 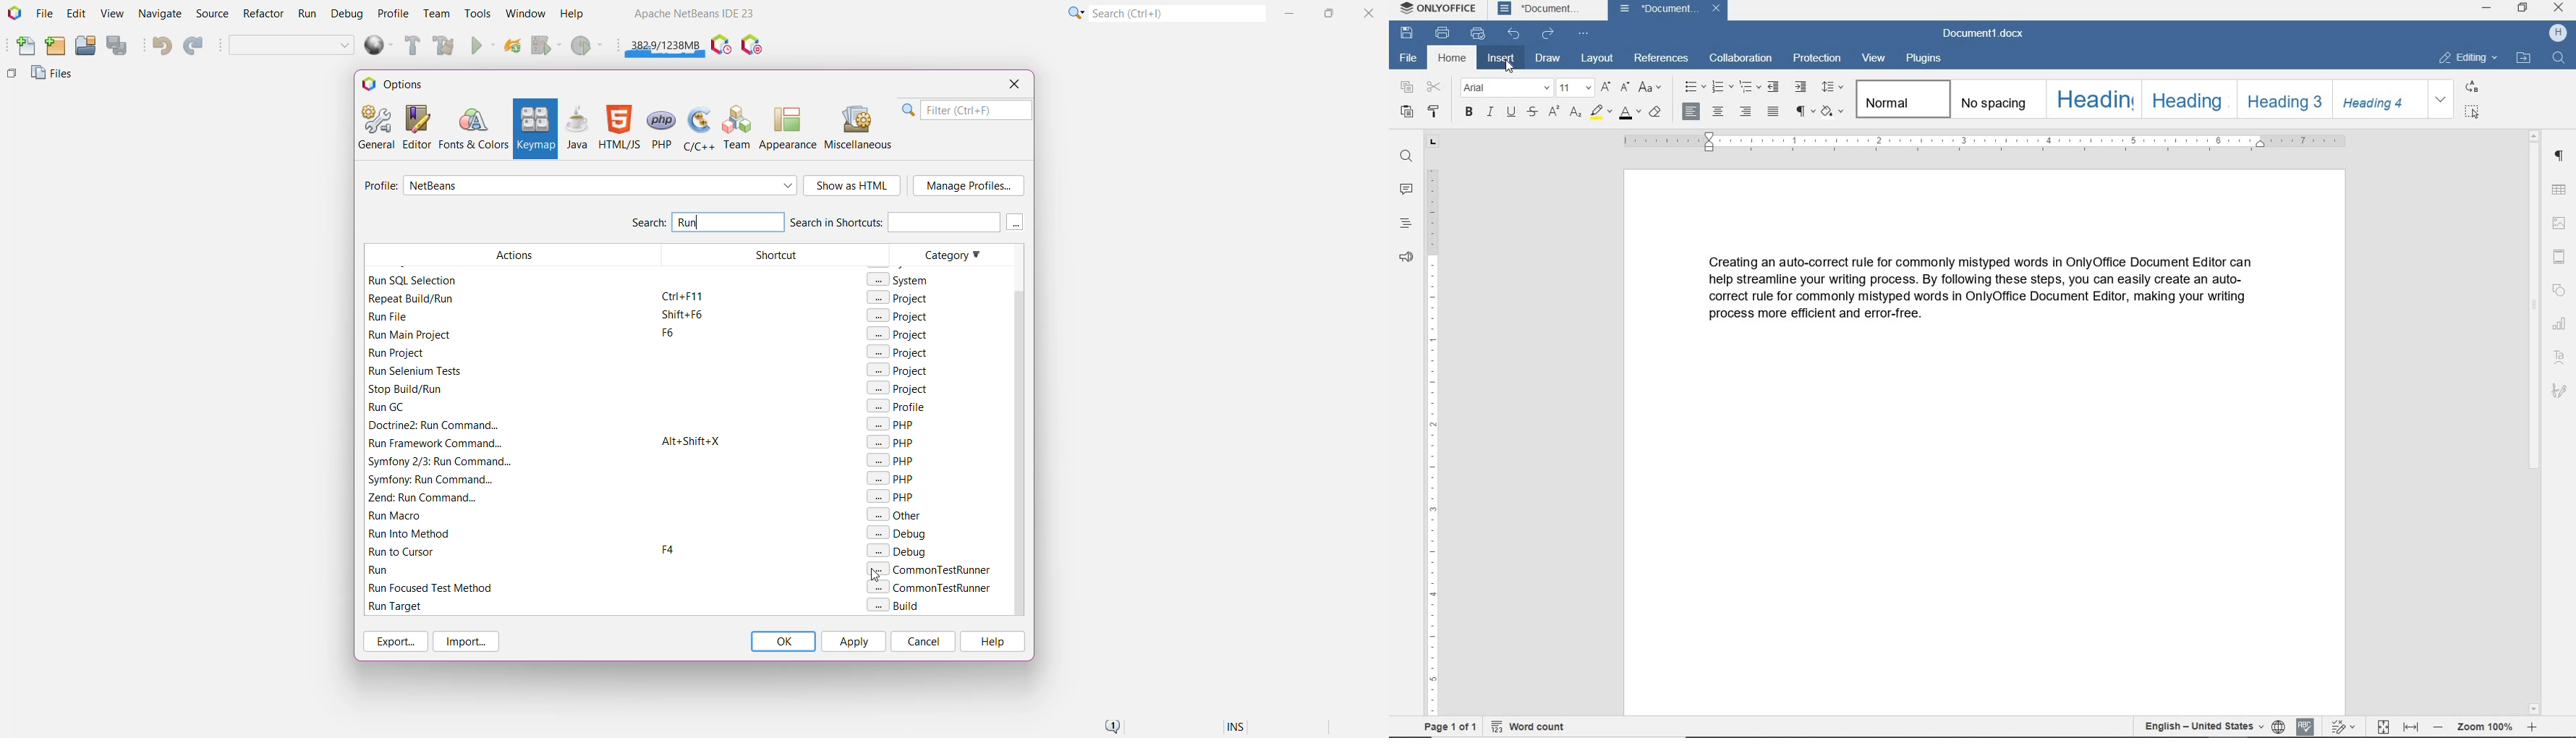 I want to click on ruler, so click(x=1431, y=423).